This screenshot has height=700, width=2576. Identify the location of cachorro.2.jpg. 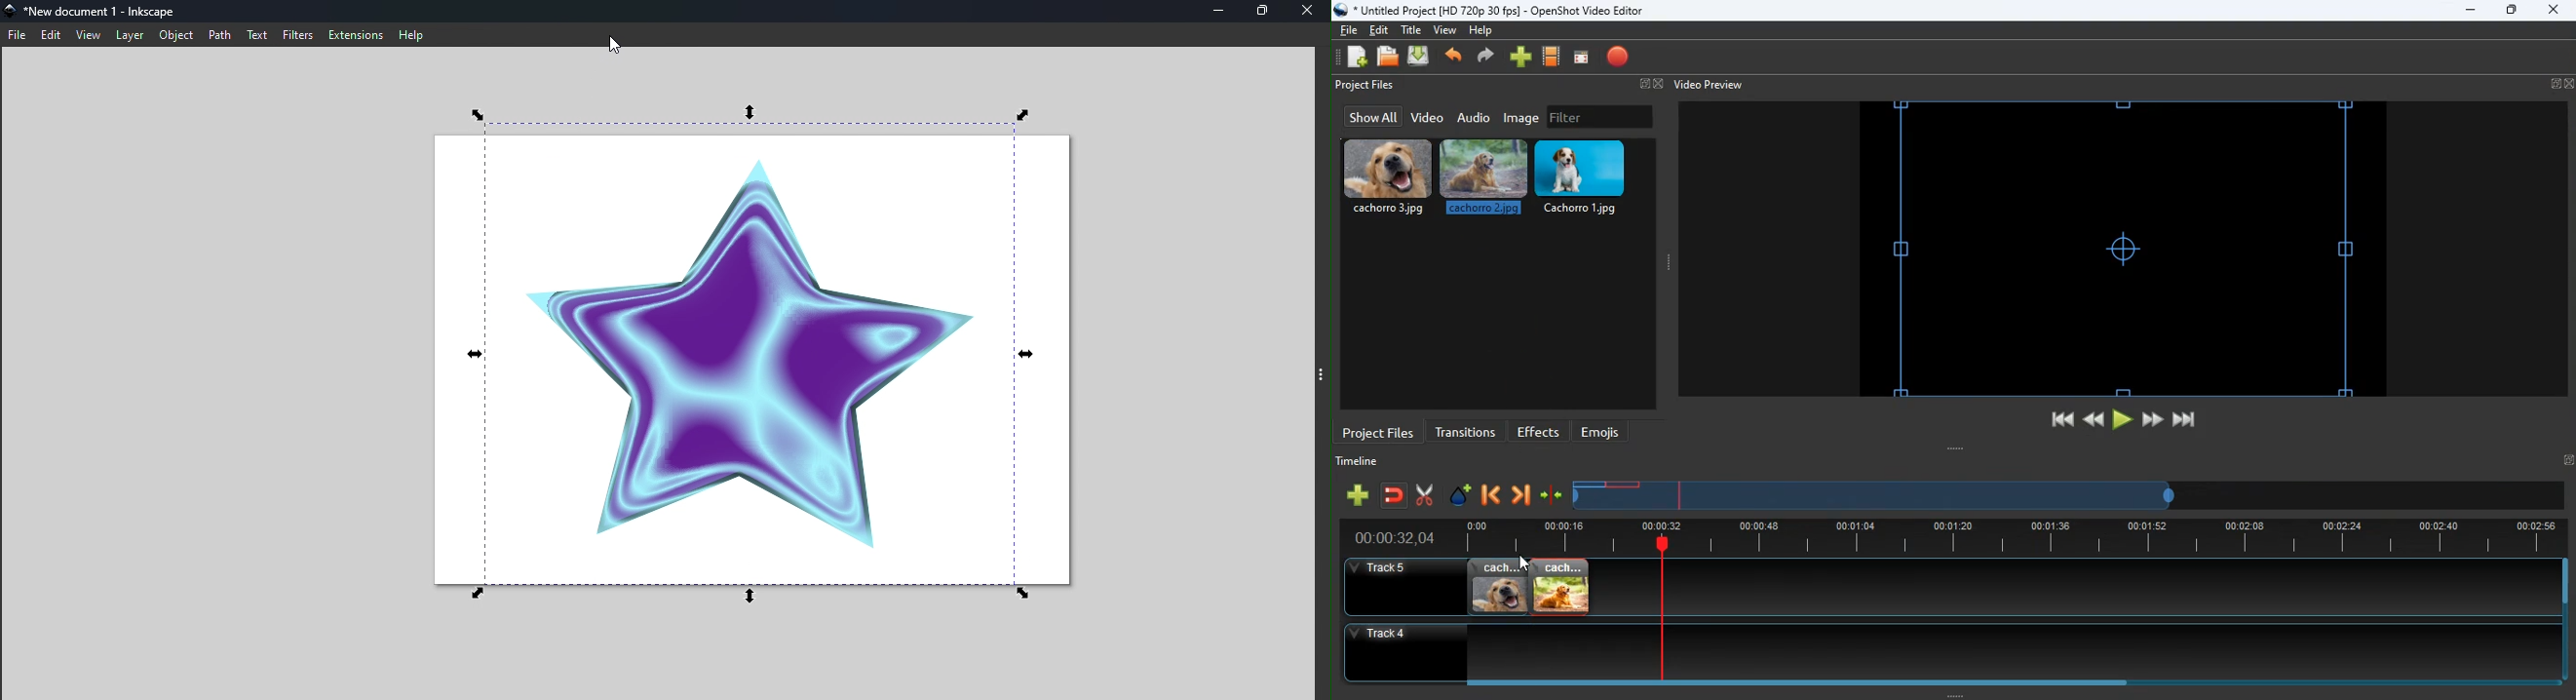
(1561, 587).